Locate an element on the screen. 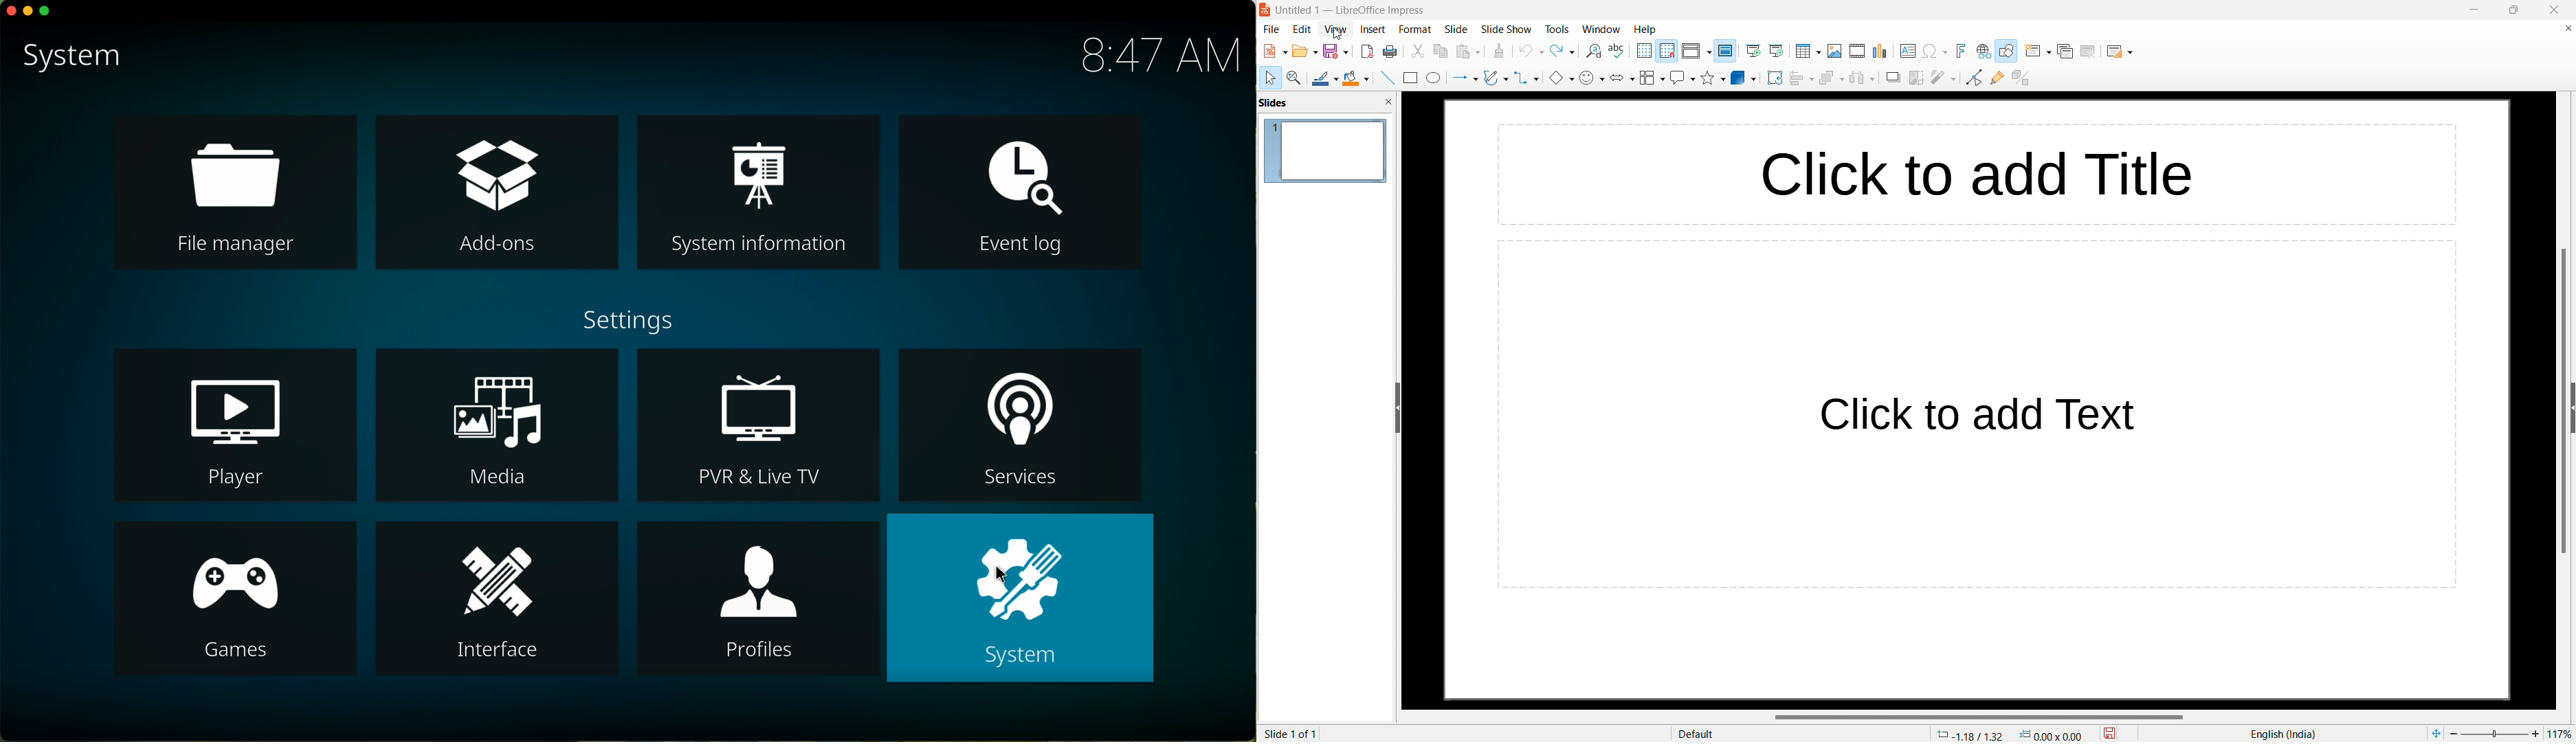 This screenshot has width=2576, height=756. stars and banners is located at coordinates (1713, 77).